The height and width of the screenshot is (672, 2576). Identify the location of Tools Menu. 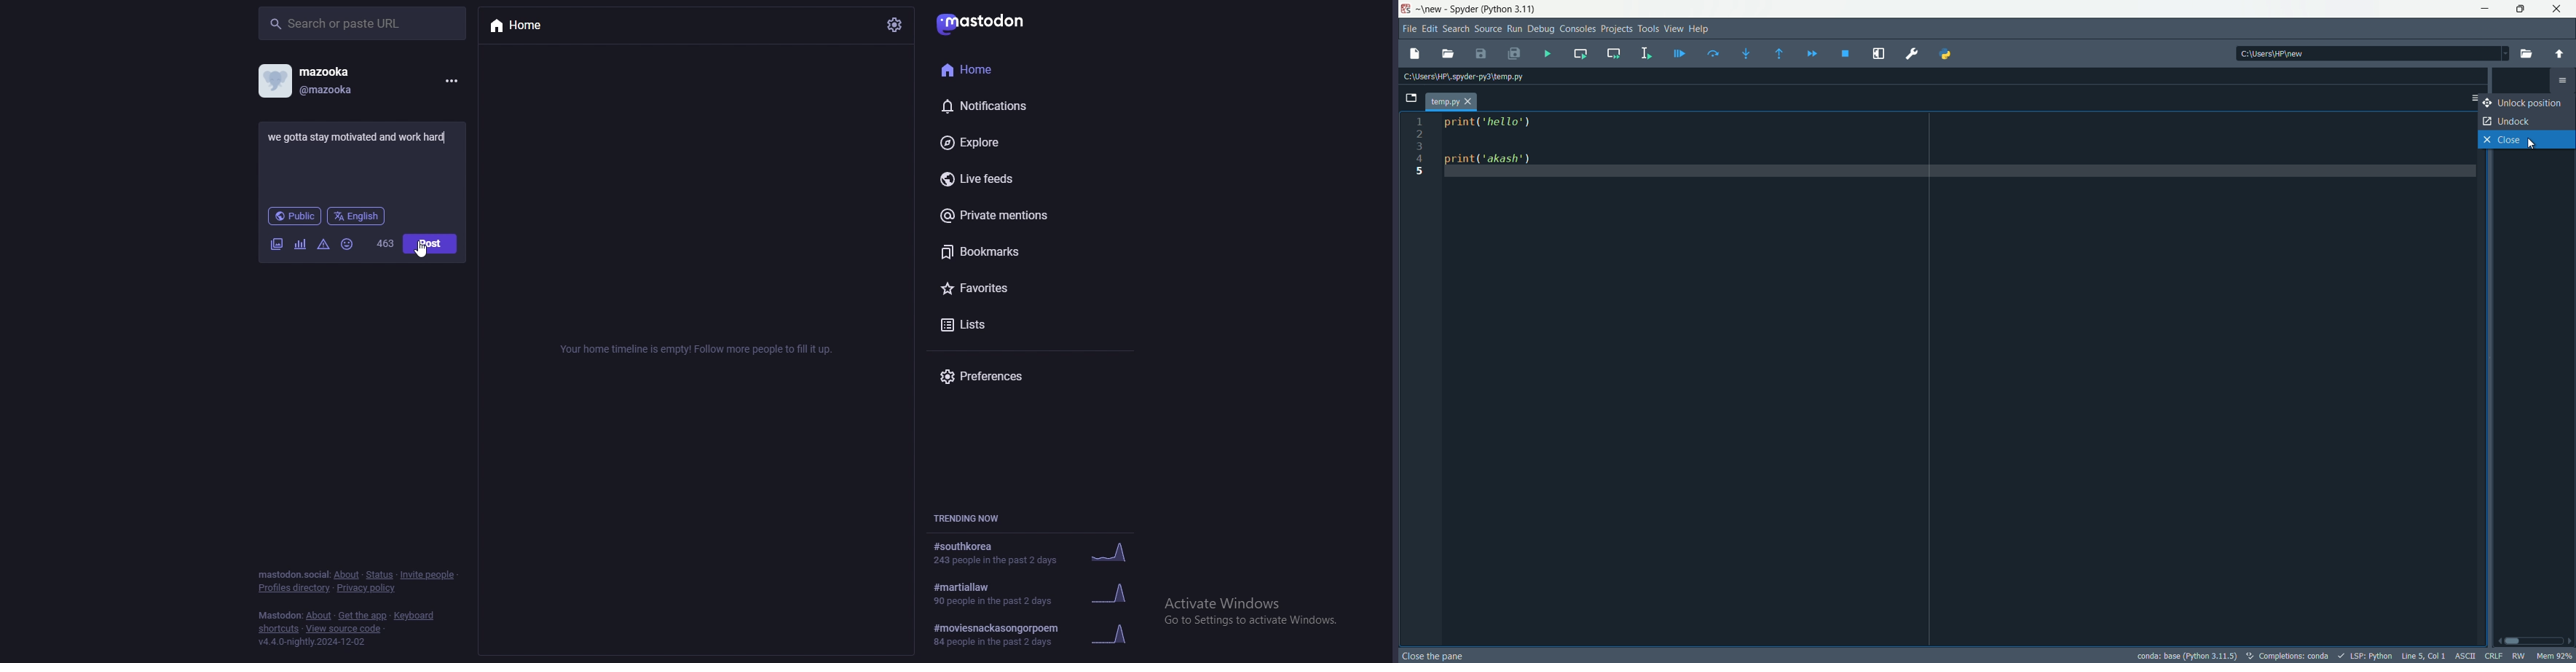
(1648, 28).